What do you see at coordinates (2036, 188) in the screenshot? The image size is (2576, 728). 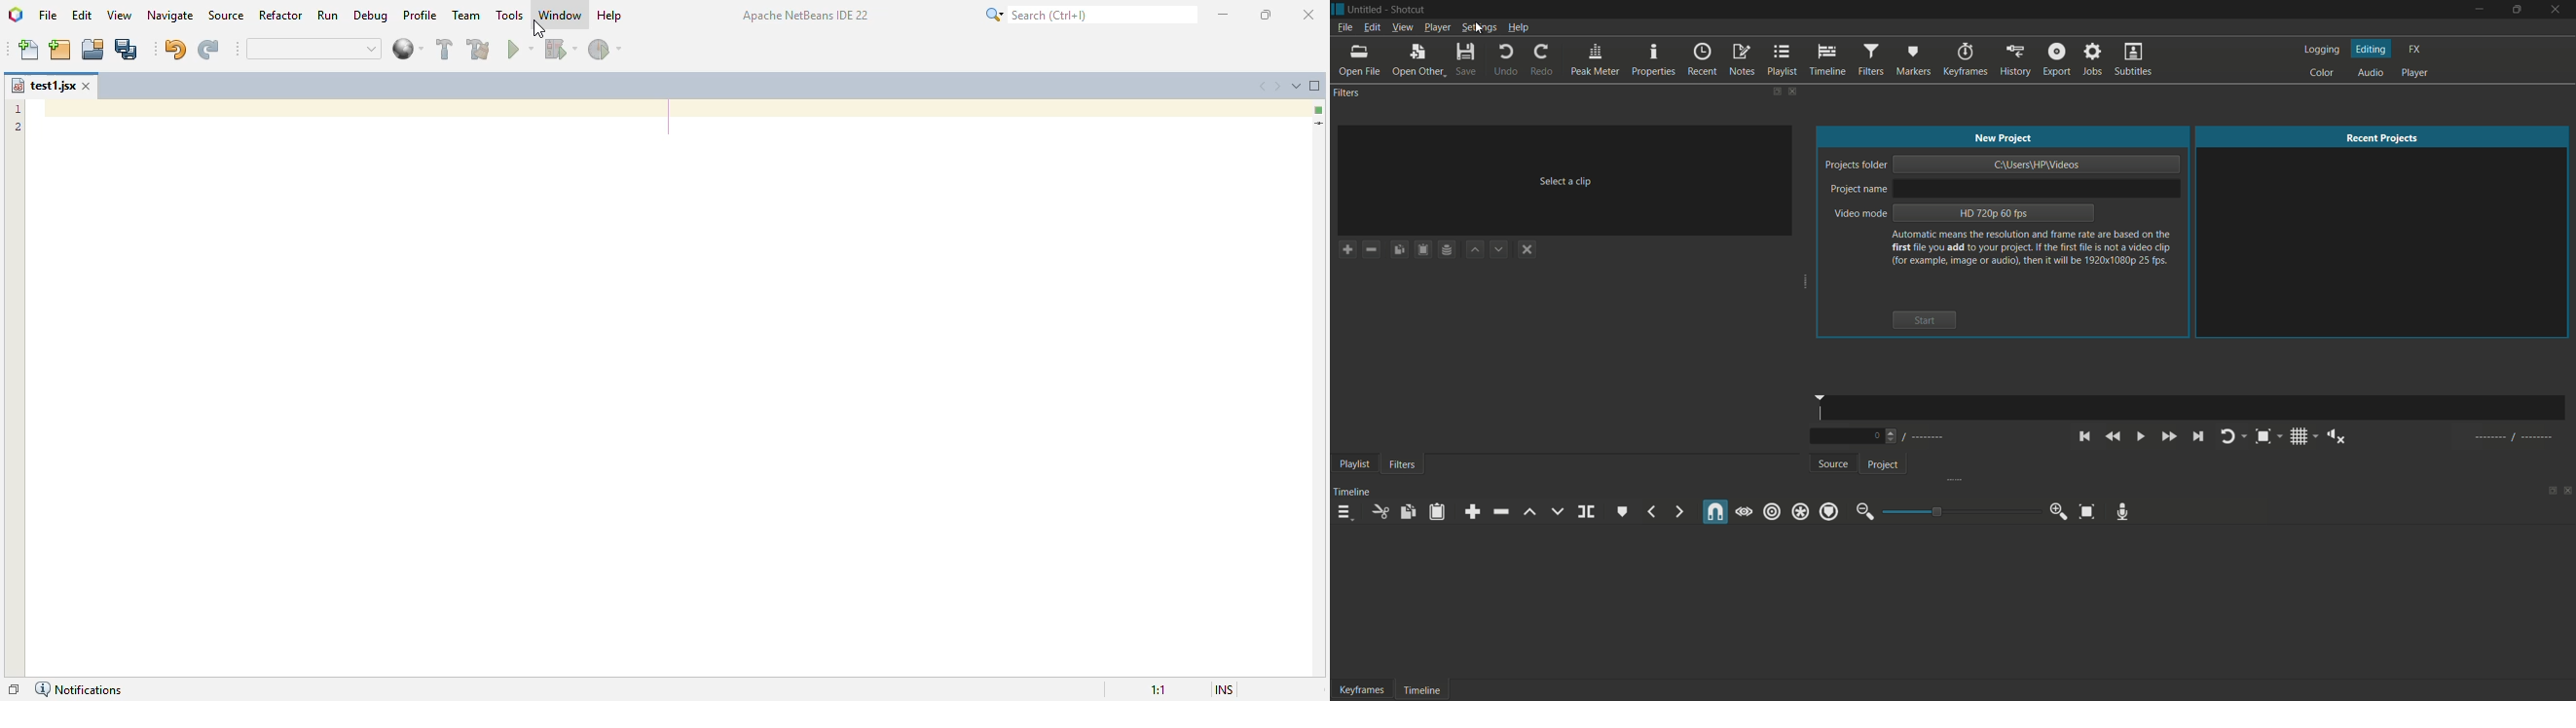 I see `project name input bar` at bounding box center [2036, 188].